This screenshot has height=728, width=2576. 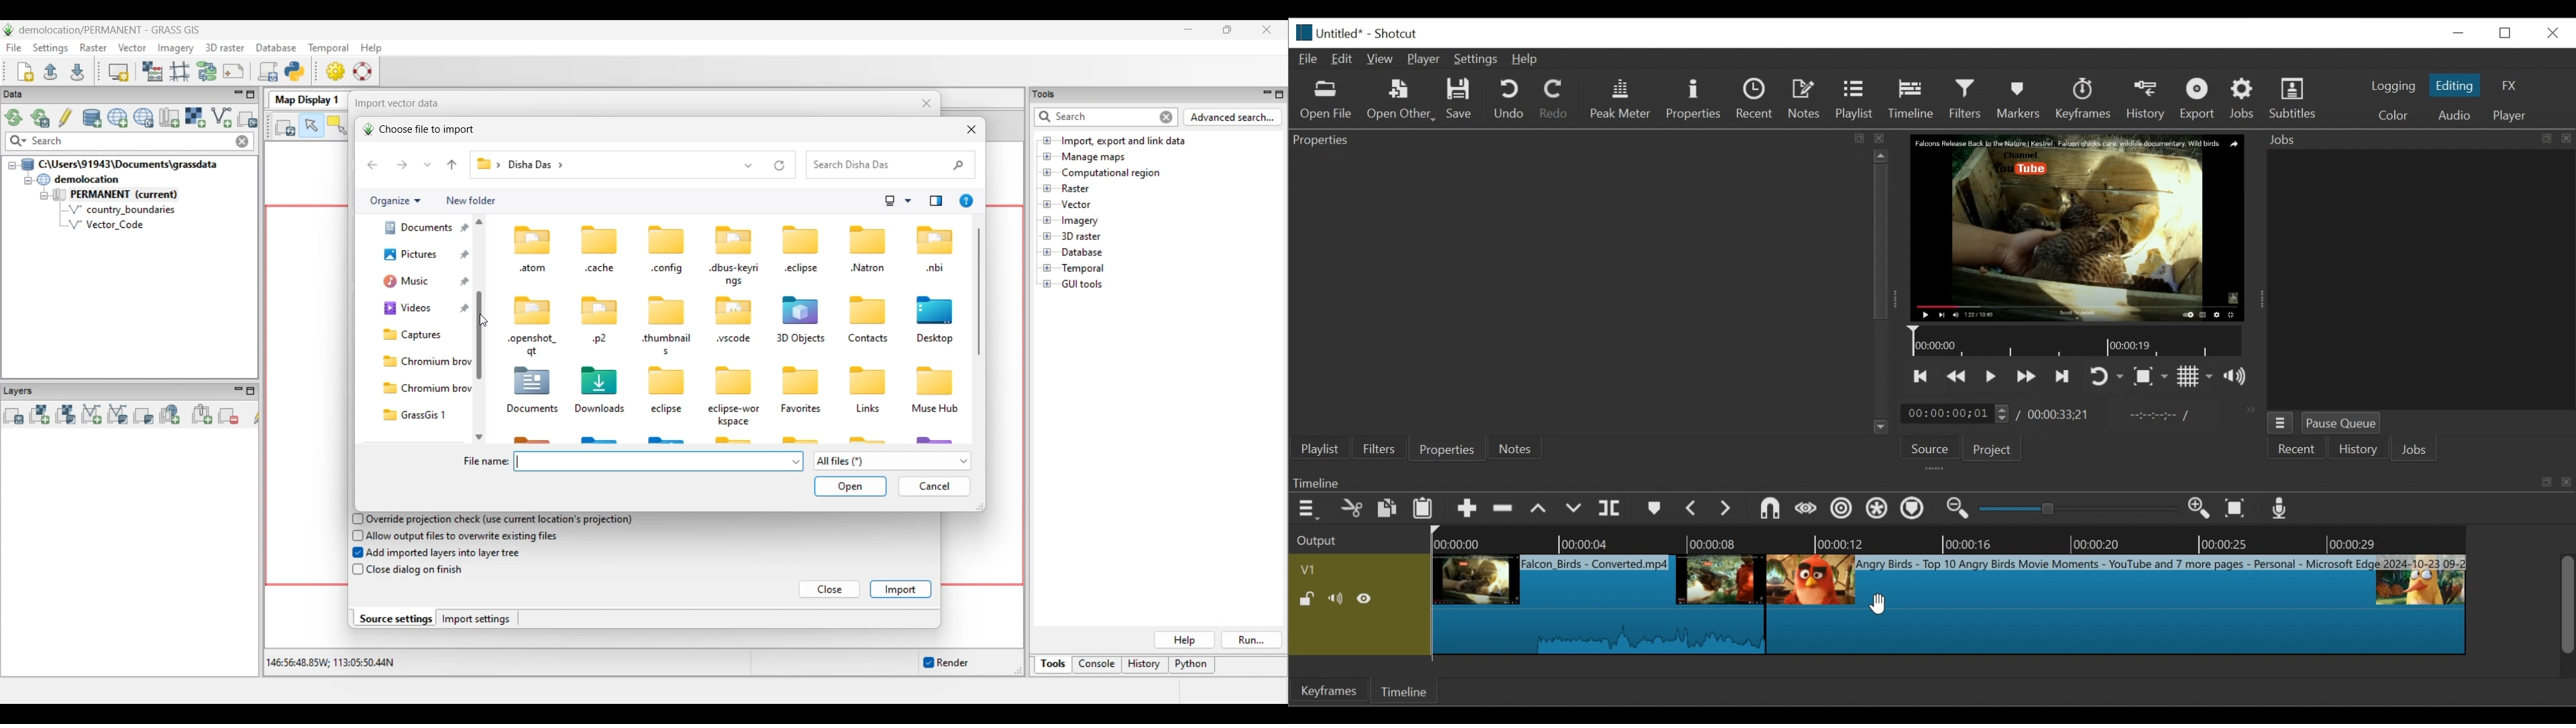 I want to click on Zoom Timeline to fit, so click(x=2236, y=507).